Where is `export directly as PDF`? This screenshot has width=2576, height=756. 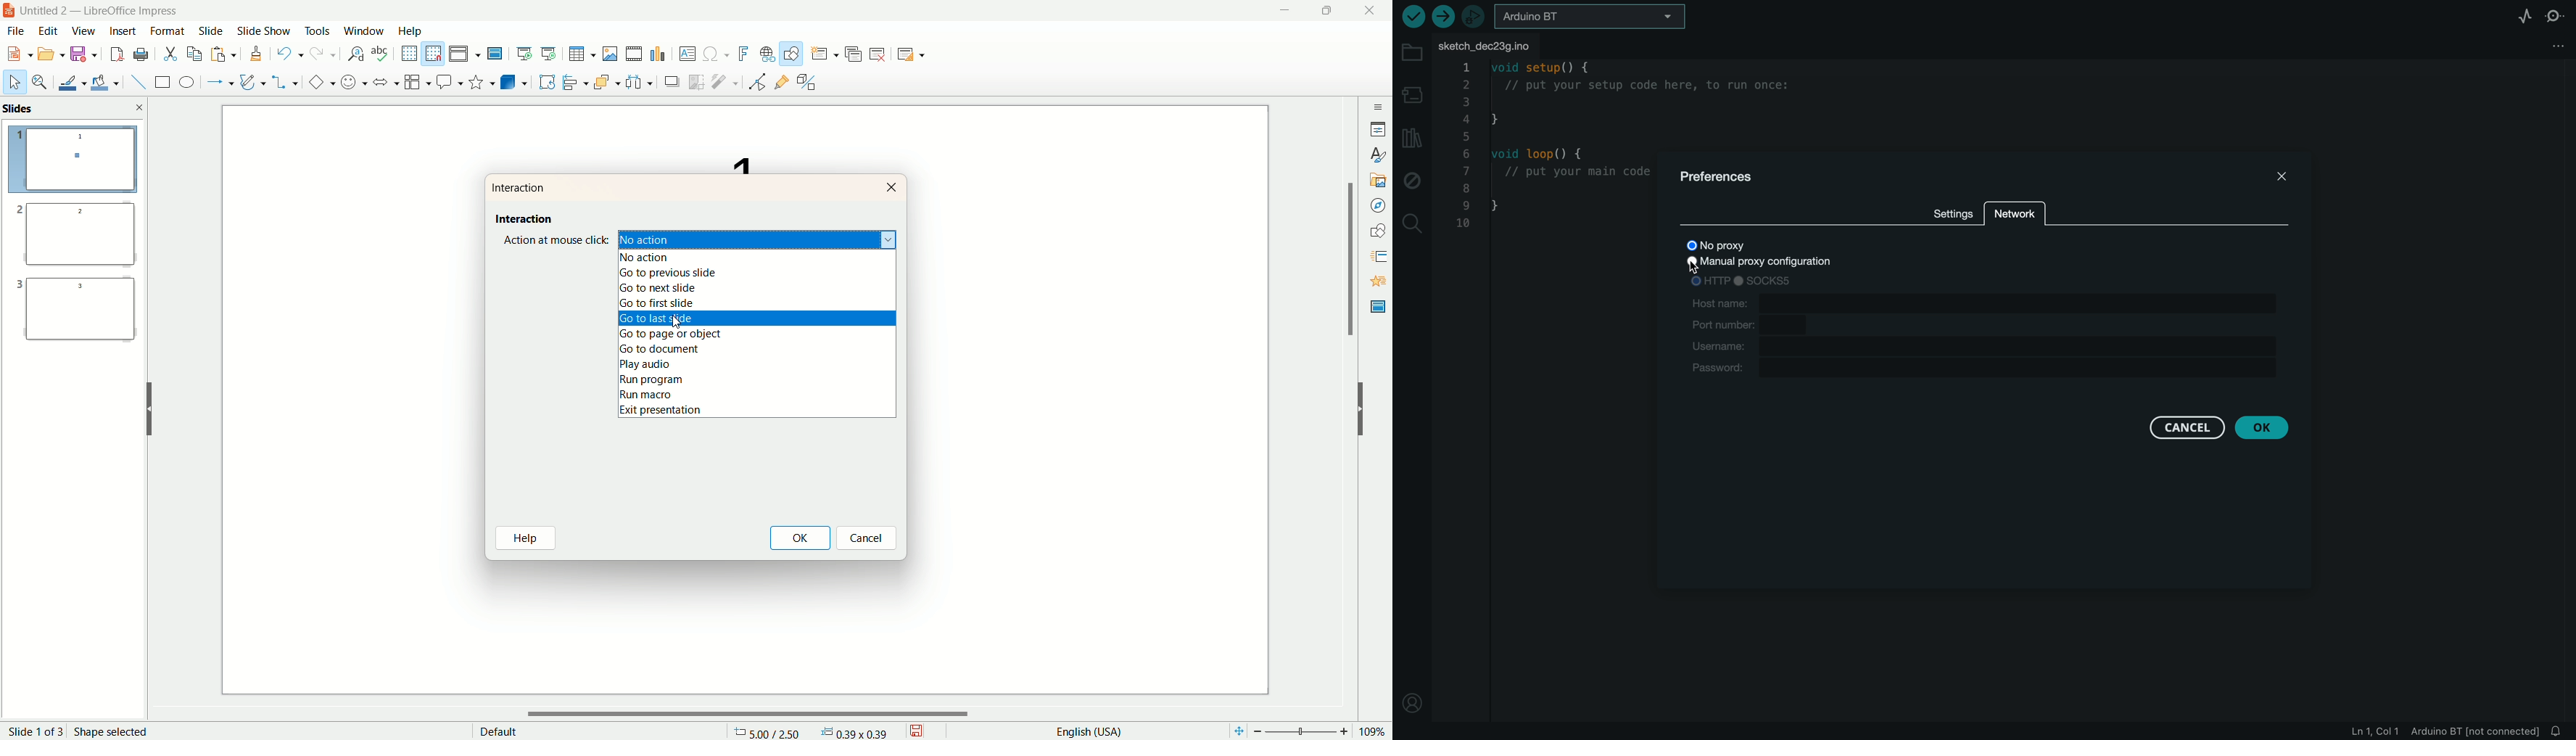 export directly as PDF is located at coordinates (115, 54).